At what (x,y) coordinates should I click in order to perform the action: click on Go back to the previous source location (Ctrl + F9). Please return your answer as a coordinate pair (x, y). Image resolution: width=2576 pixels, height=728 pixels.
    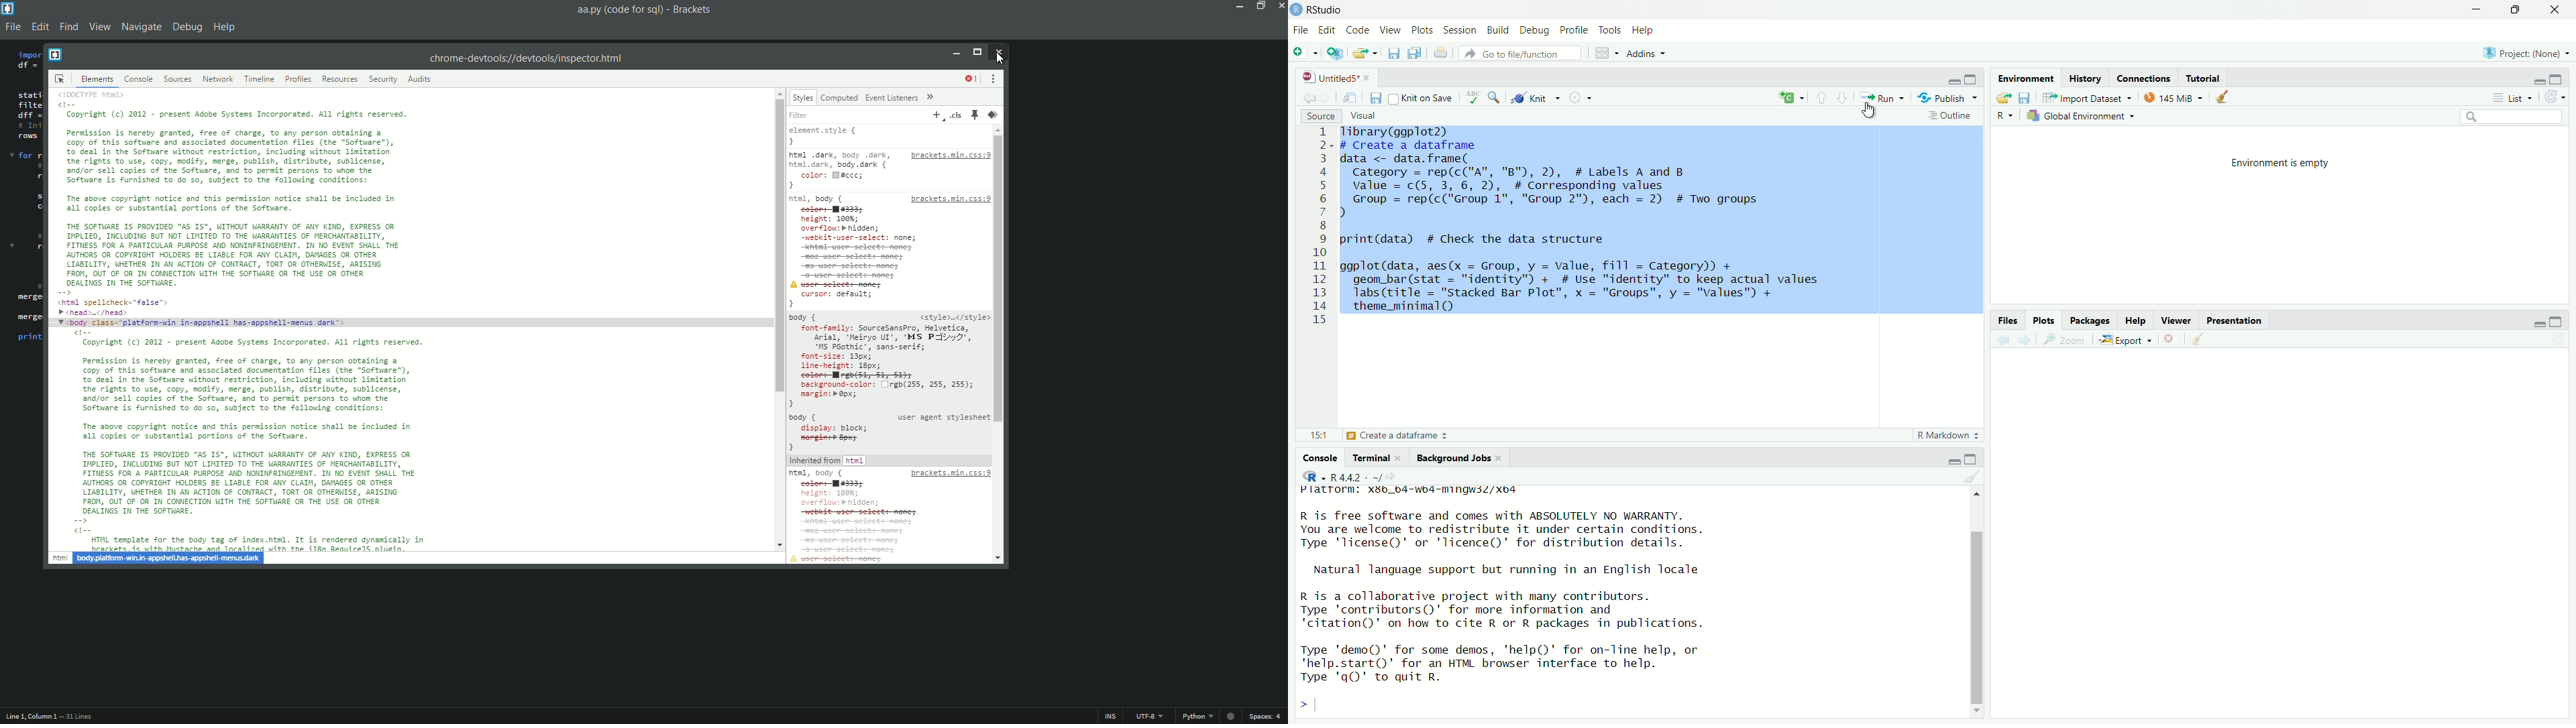
    Looking at the image, I should click on (1305, 96).